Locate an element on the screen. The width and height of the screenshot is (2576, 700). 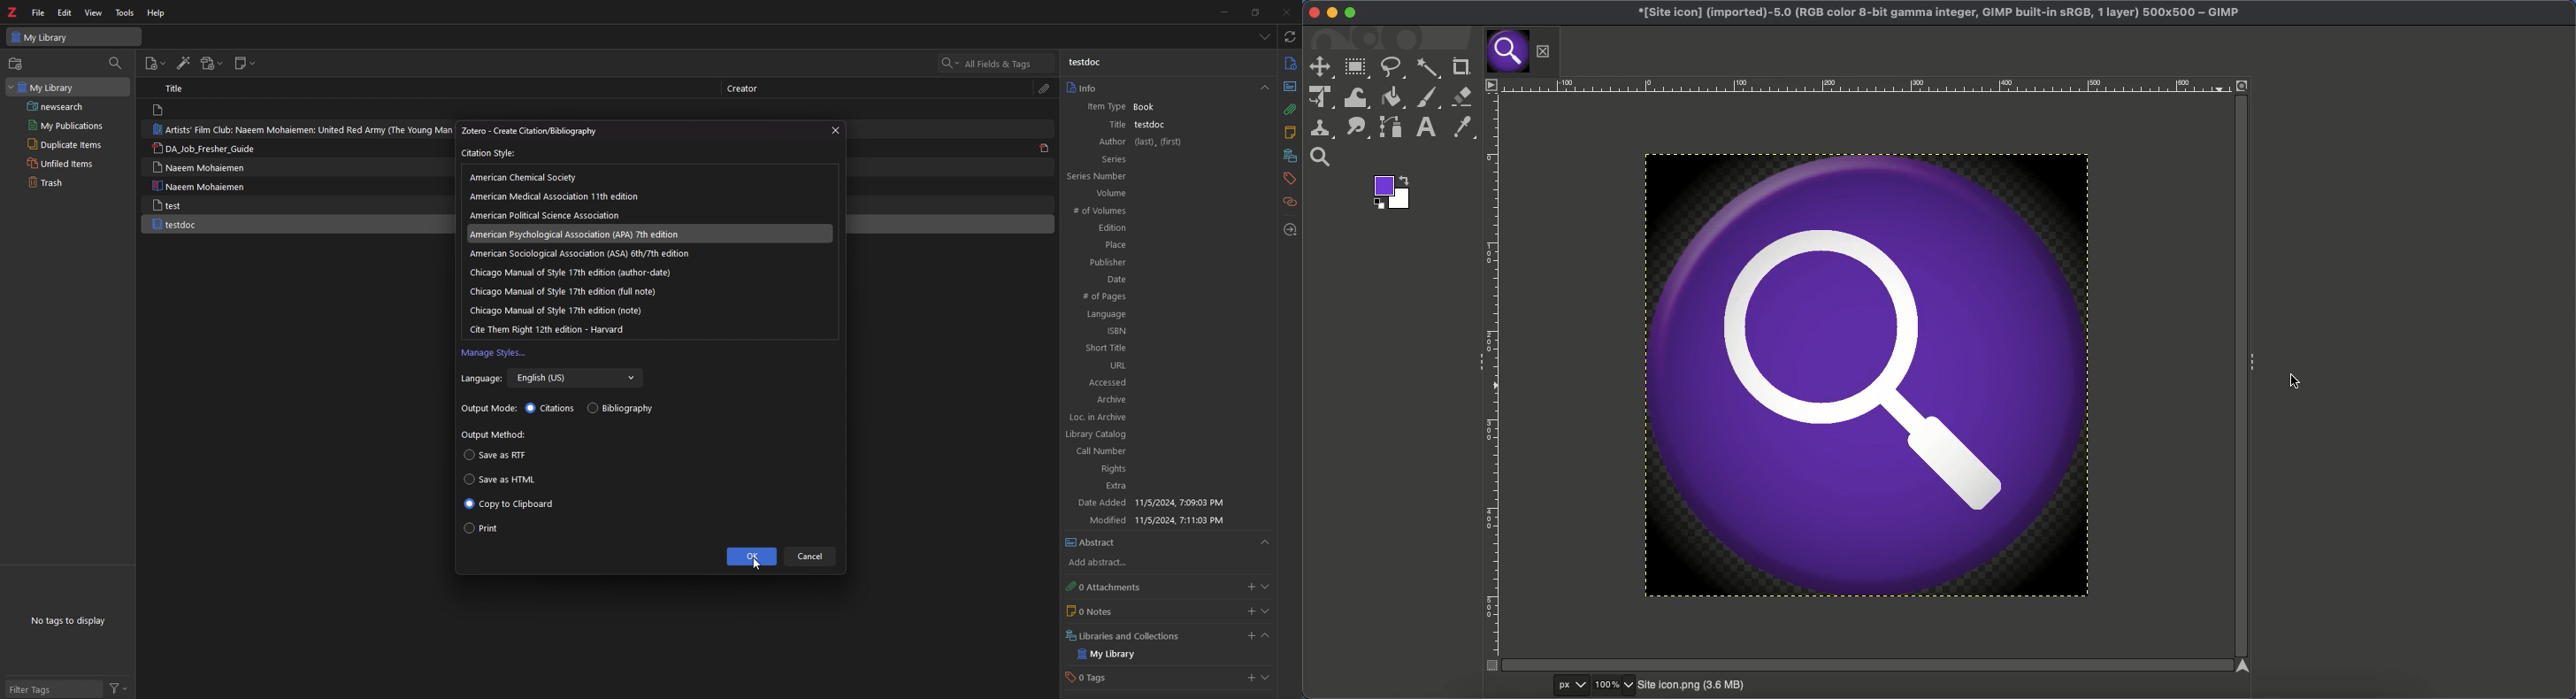
new note is located at coordinates (246, 64).